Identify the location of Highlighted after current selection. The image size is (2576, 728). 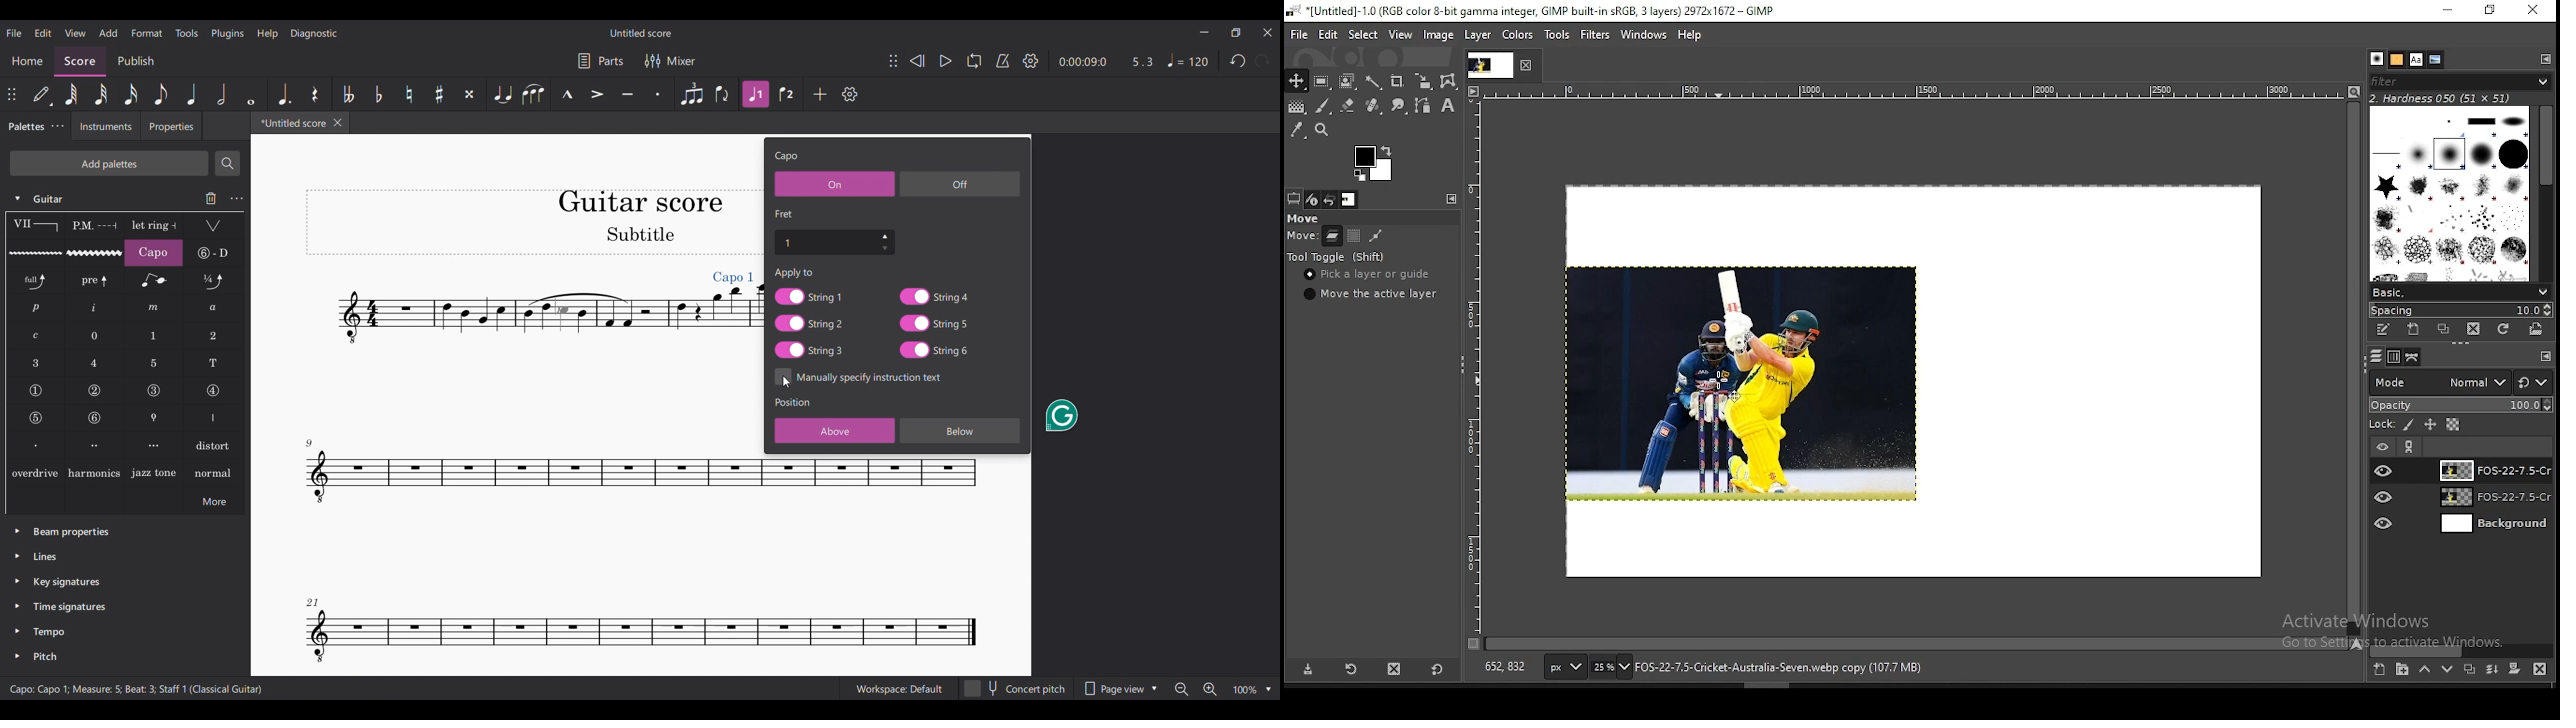
(757, 95).